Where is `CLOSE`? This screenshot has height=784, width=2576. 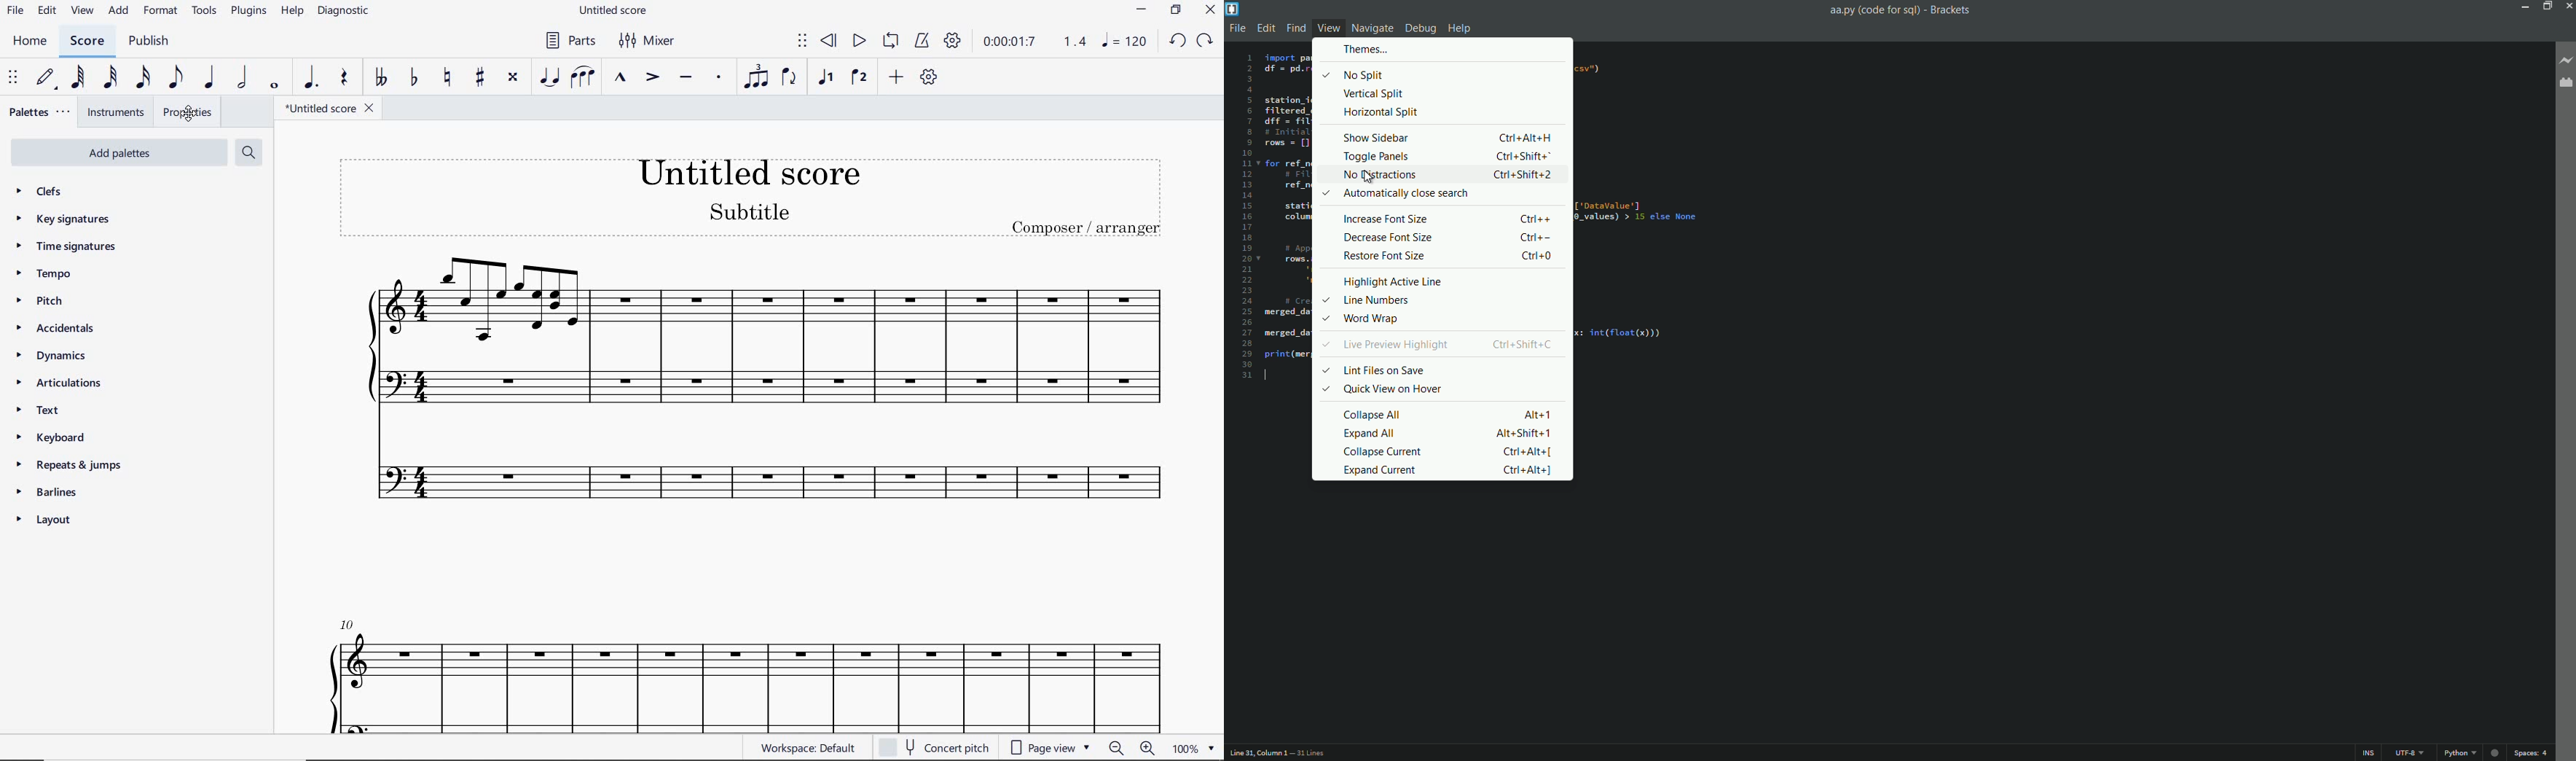 CLOSE is located at coordinates (1209, 11).